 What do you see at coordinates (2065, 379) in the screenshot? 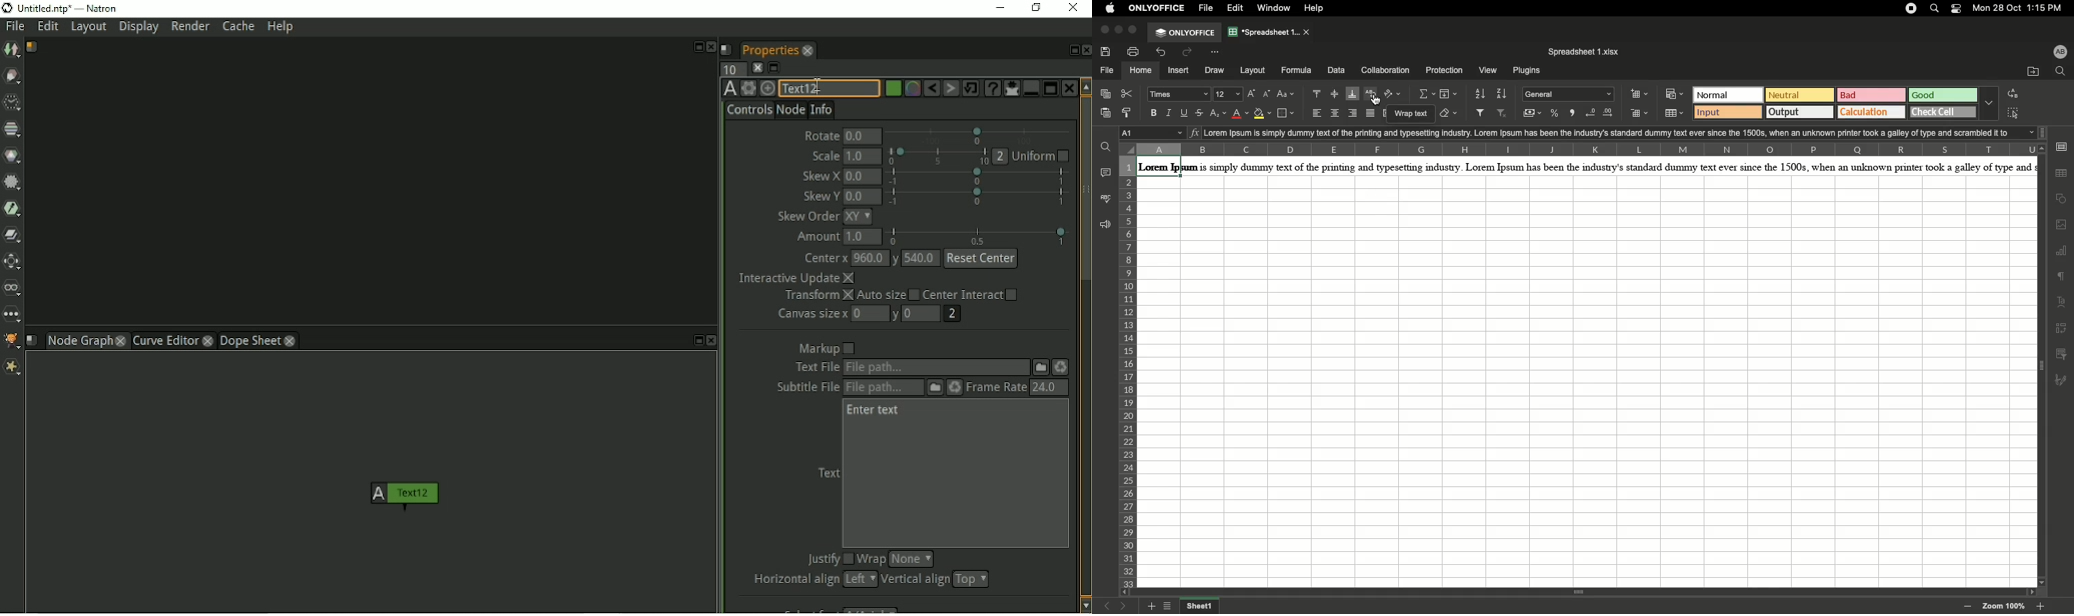
I see `signature` at bounding box center [2065, 379].